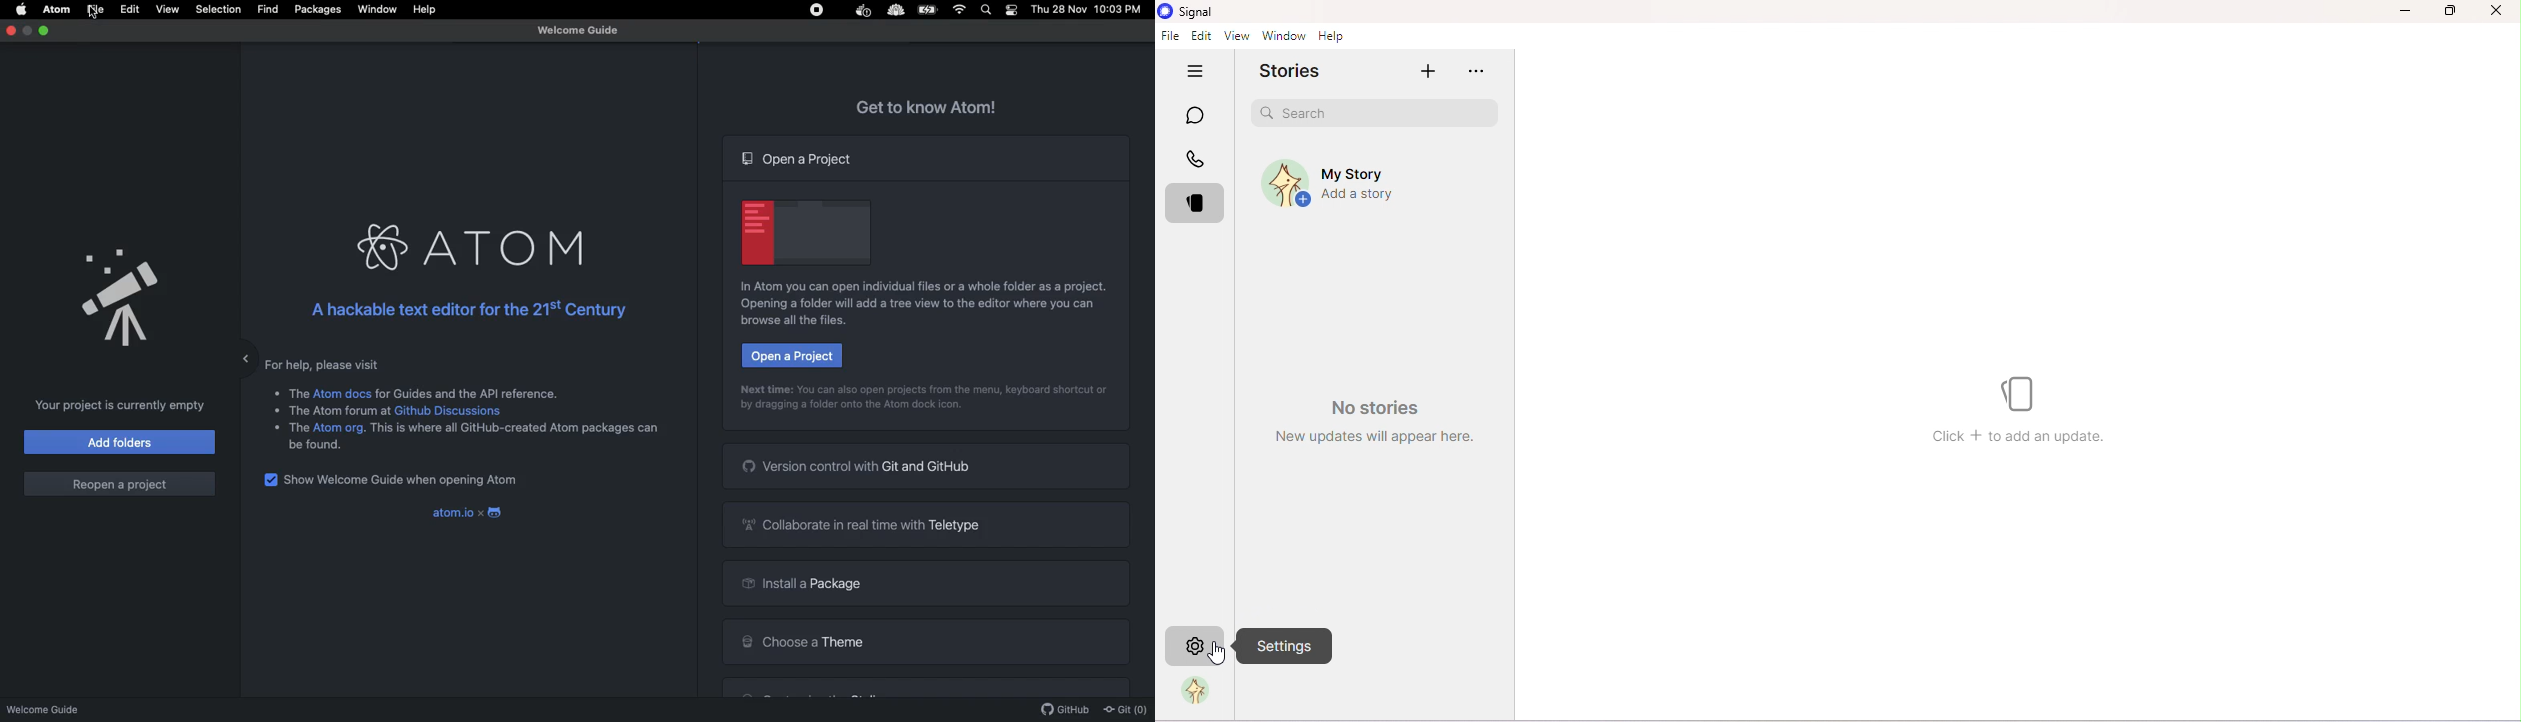 The image size is (2548, 728). What do you see at coordinates (1373, 419) in the screenshot?
I see `Watermark- No stories` at bounding box center [1373, 419].